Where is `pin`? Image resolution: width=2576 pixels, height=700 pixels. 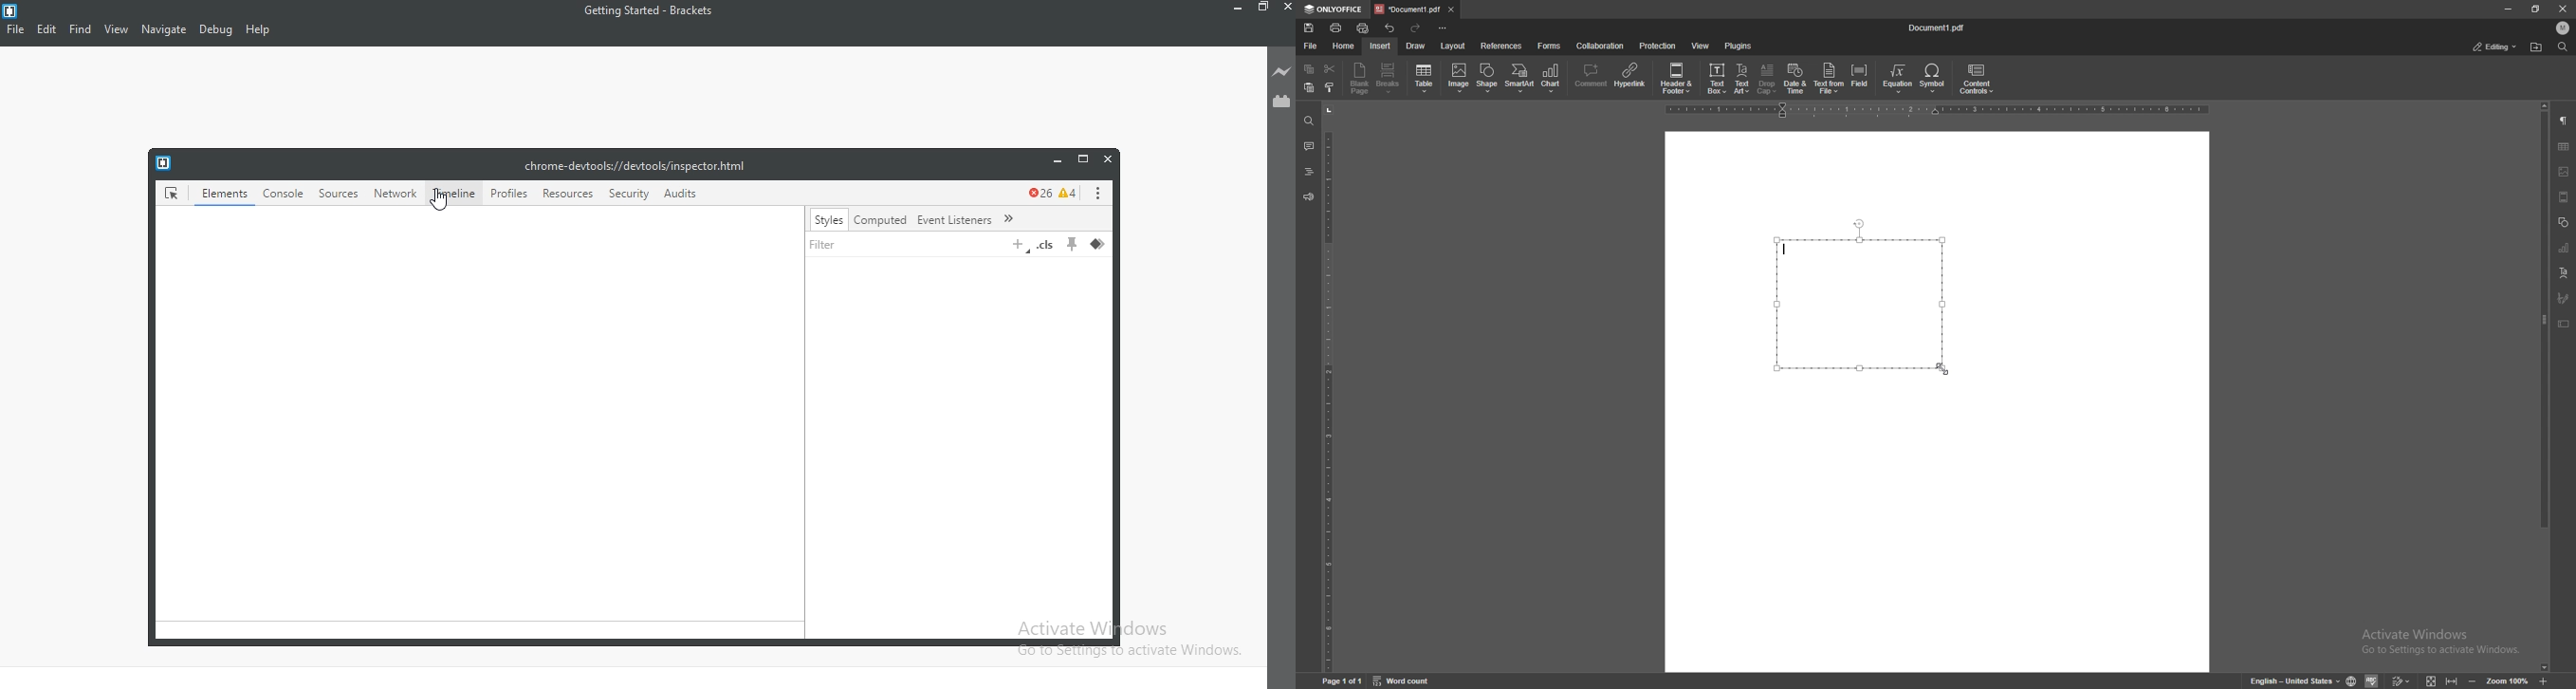
pin is located at coordinates (1072, 245).